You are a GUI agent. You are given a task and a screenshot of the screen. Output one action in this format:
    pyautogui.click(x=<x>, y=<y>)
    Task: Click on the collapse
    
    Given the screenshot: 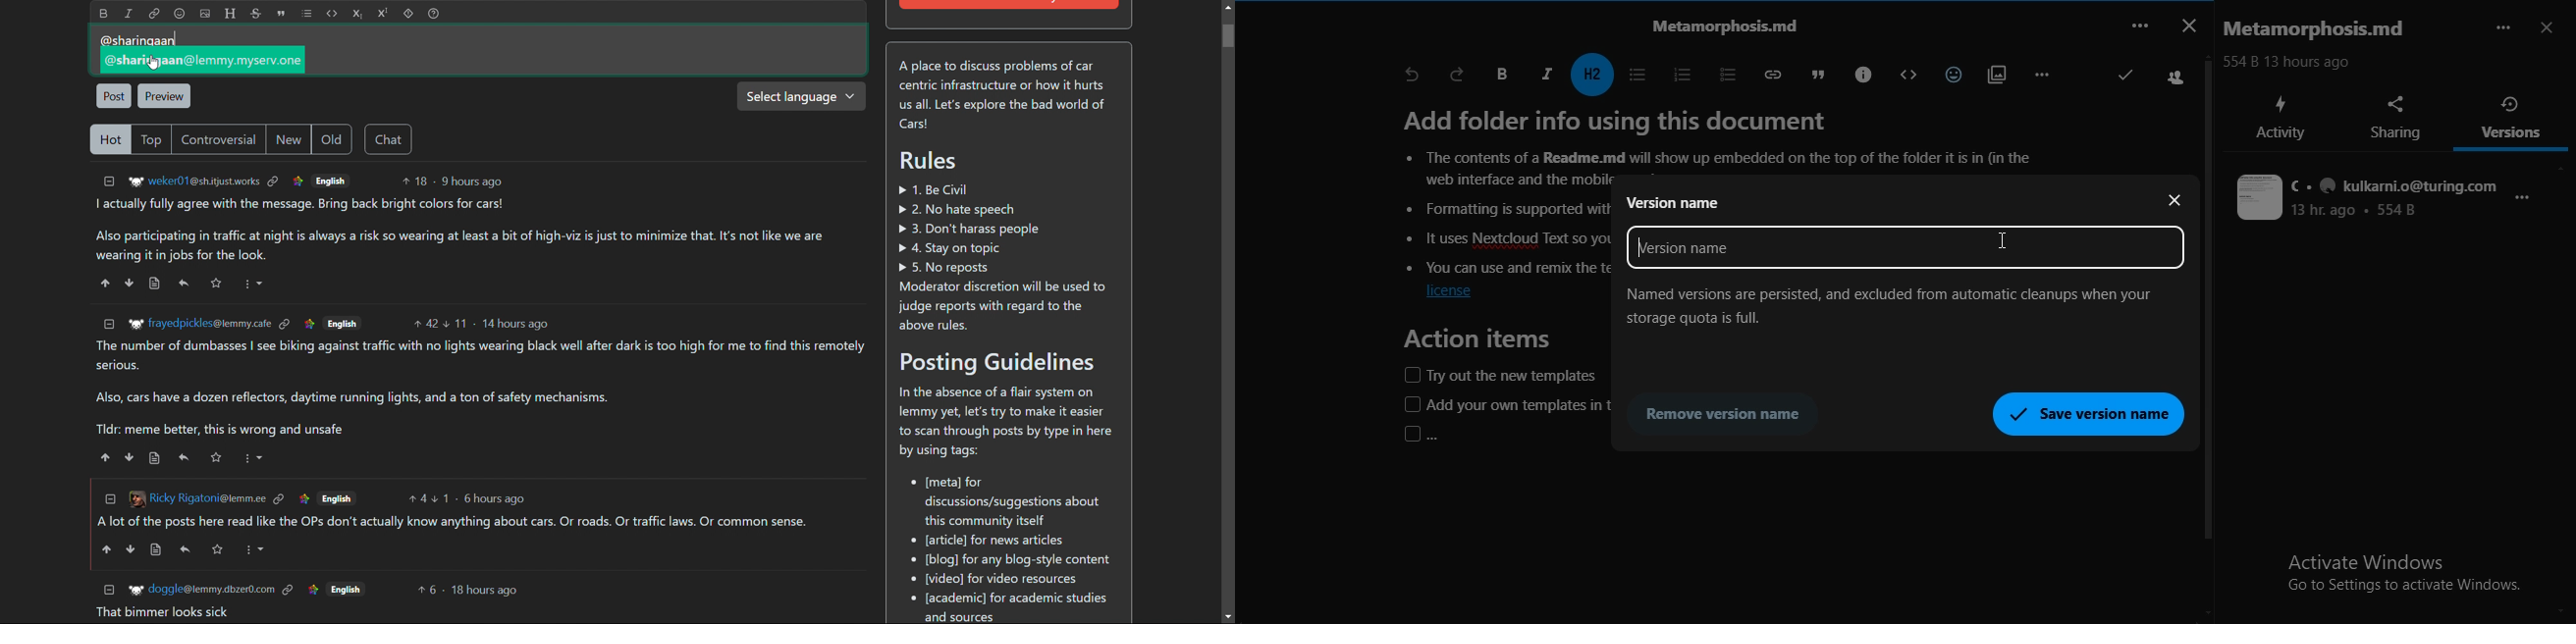 What is the action you would take?
    pyautogui.click(x=109, y=589)
    